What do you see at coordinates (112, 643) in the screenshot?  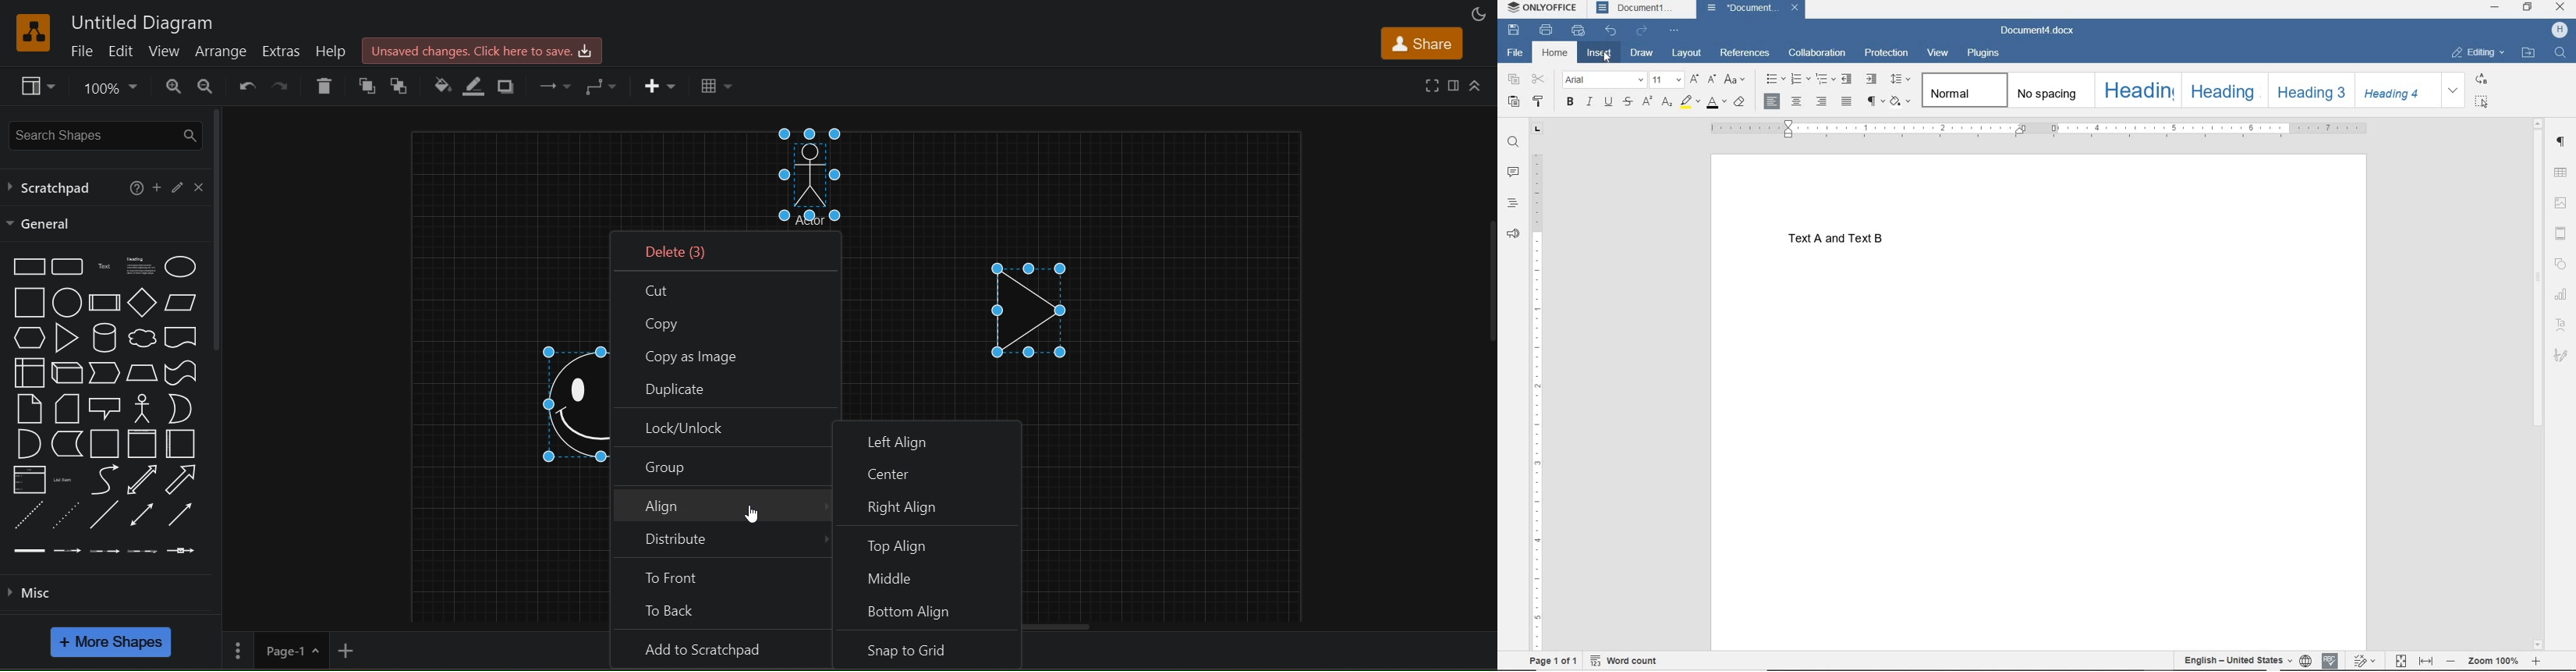 I see `more shapes` at bounding box center [112, 643].